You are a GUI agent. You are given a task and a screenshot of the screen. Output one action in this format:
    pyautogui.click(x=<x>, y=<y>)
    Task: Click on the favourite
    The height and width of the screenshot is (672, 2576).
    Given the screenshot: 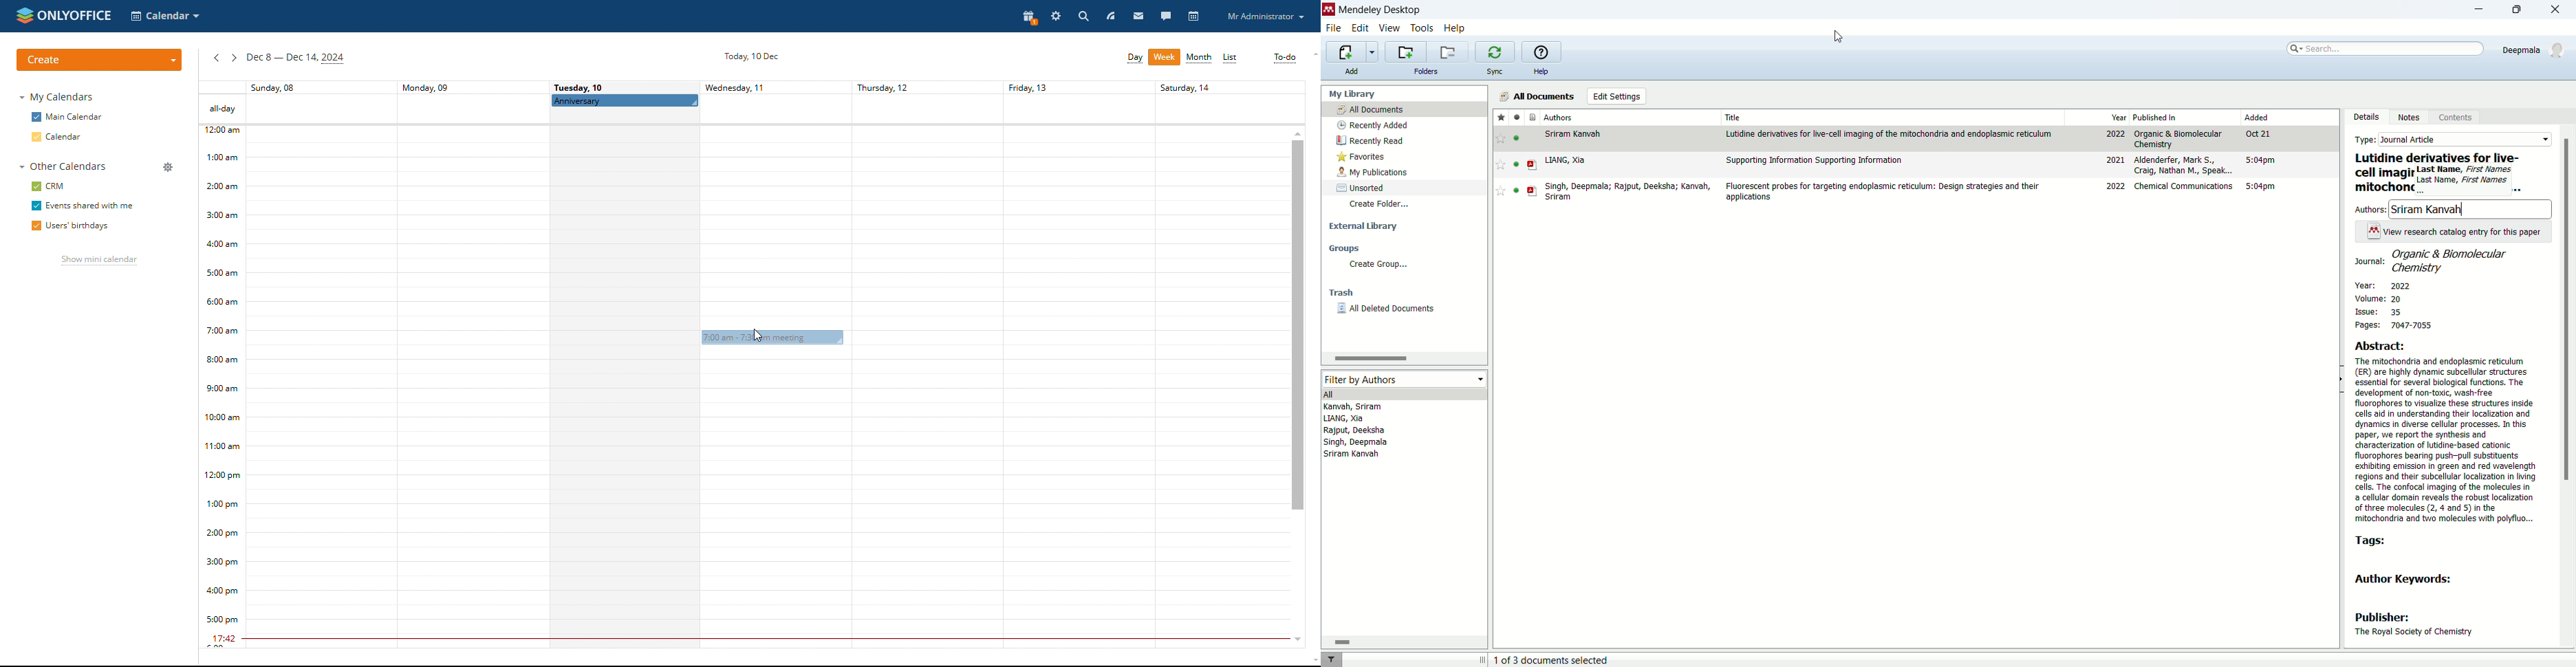 What is the action you would take?
    pyautogui.click(x=1501, y=139)
    